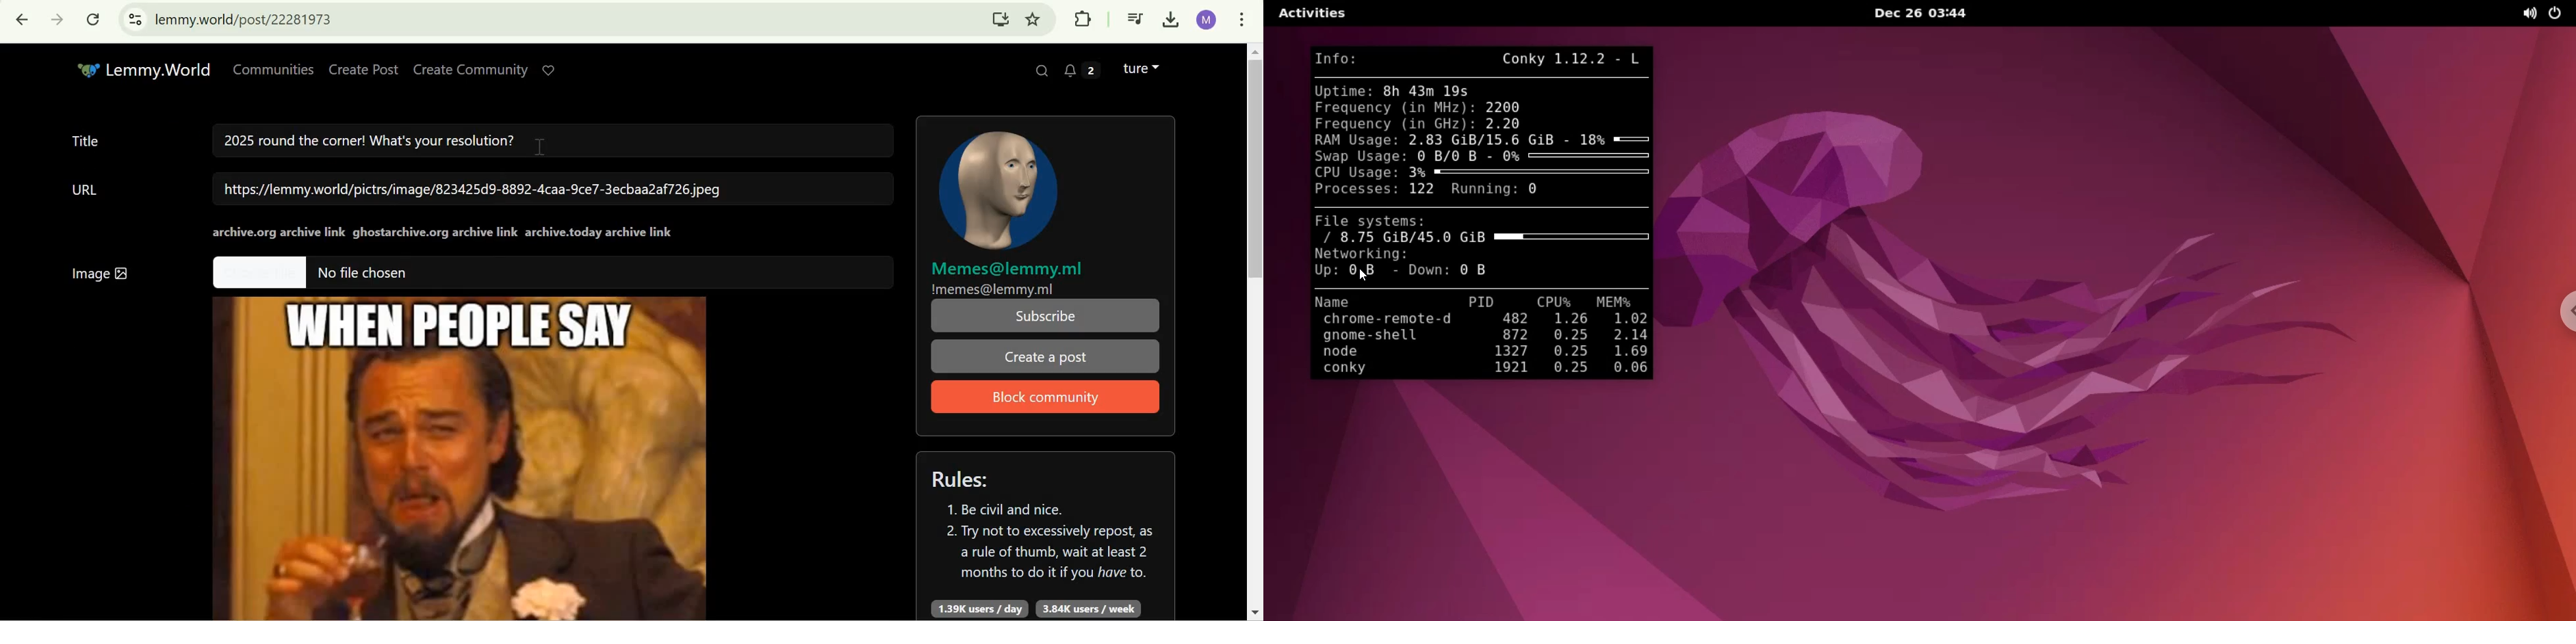  I want to click on Click to go back, hold to see history, so click(23, 20).